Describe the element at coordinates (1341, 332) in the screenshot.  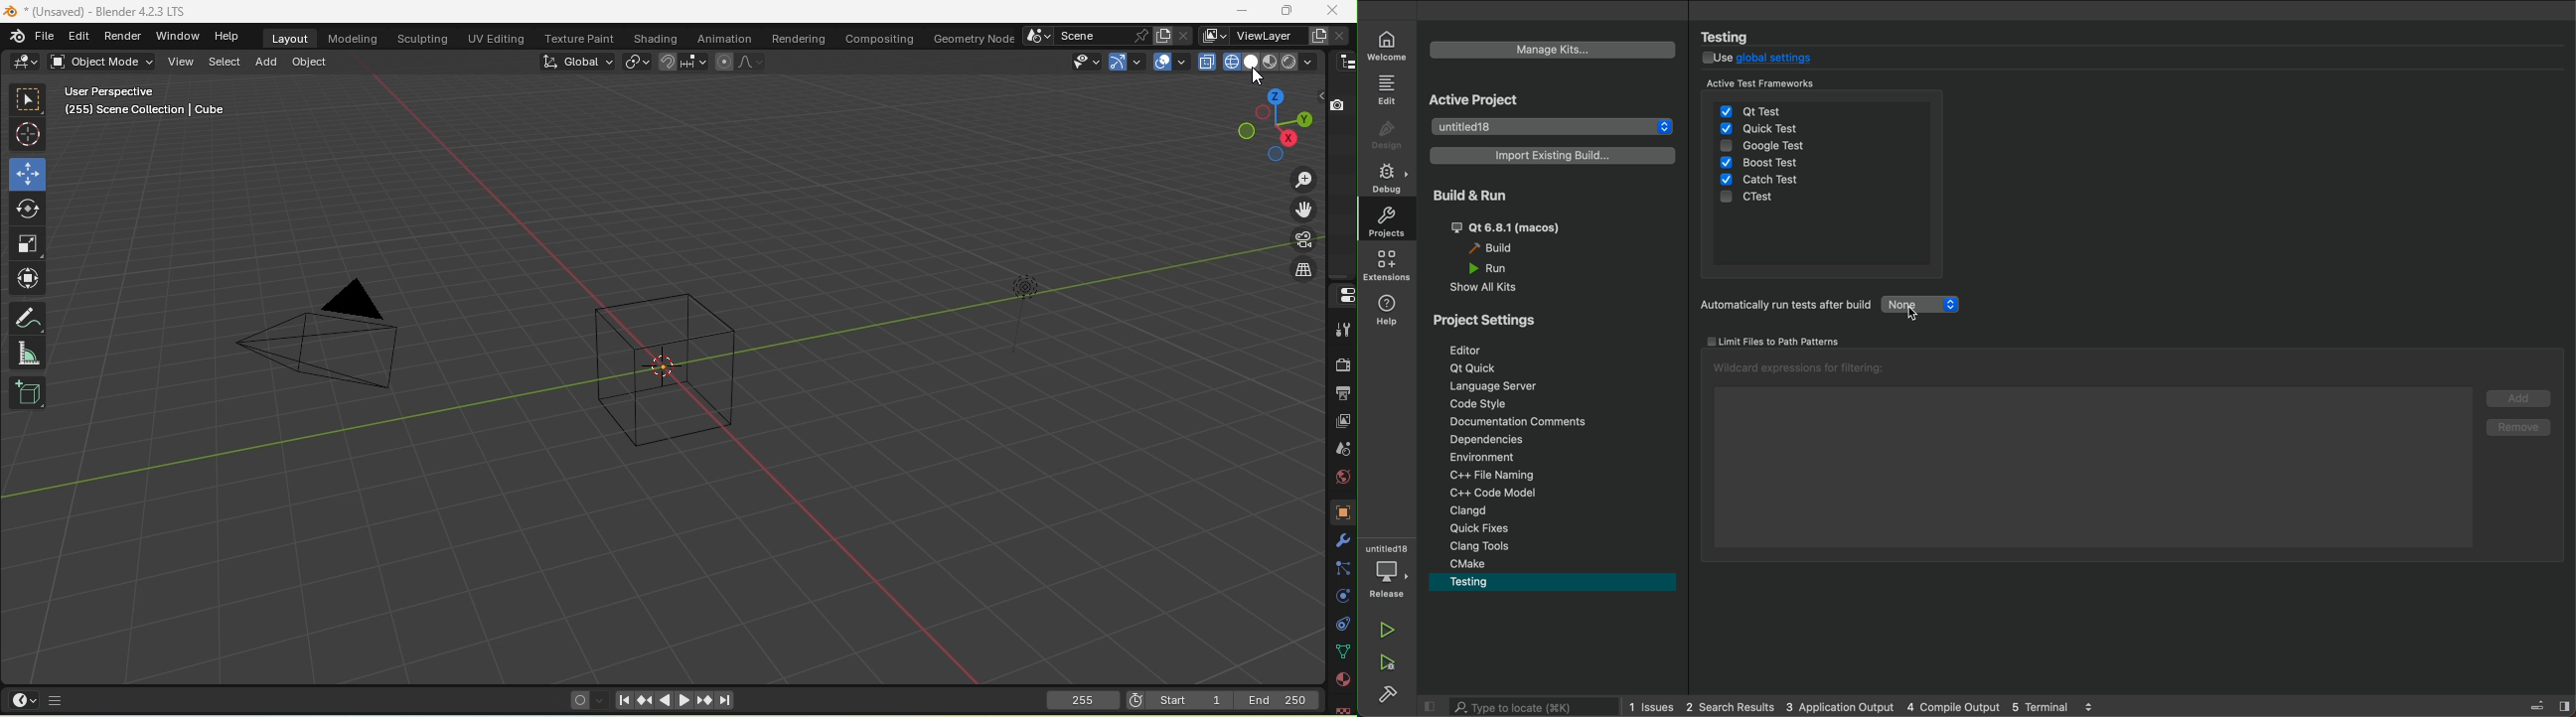
I see `tool` at that location.